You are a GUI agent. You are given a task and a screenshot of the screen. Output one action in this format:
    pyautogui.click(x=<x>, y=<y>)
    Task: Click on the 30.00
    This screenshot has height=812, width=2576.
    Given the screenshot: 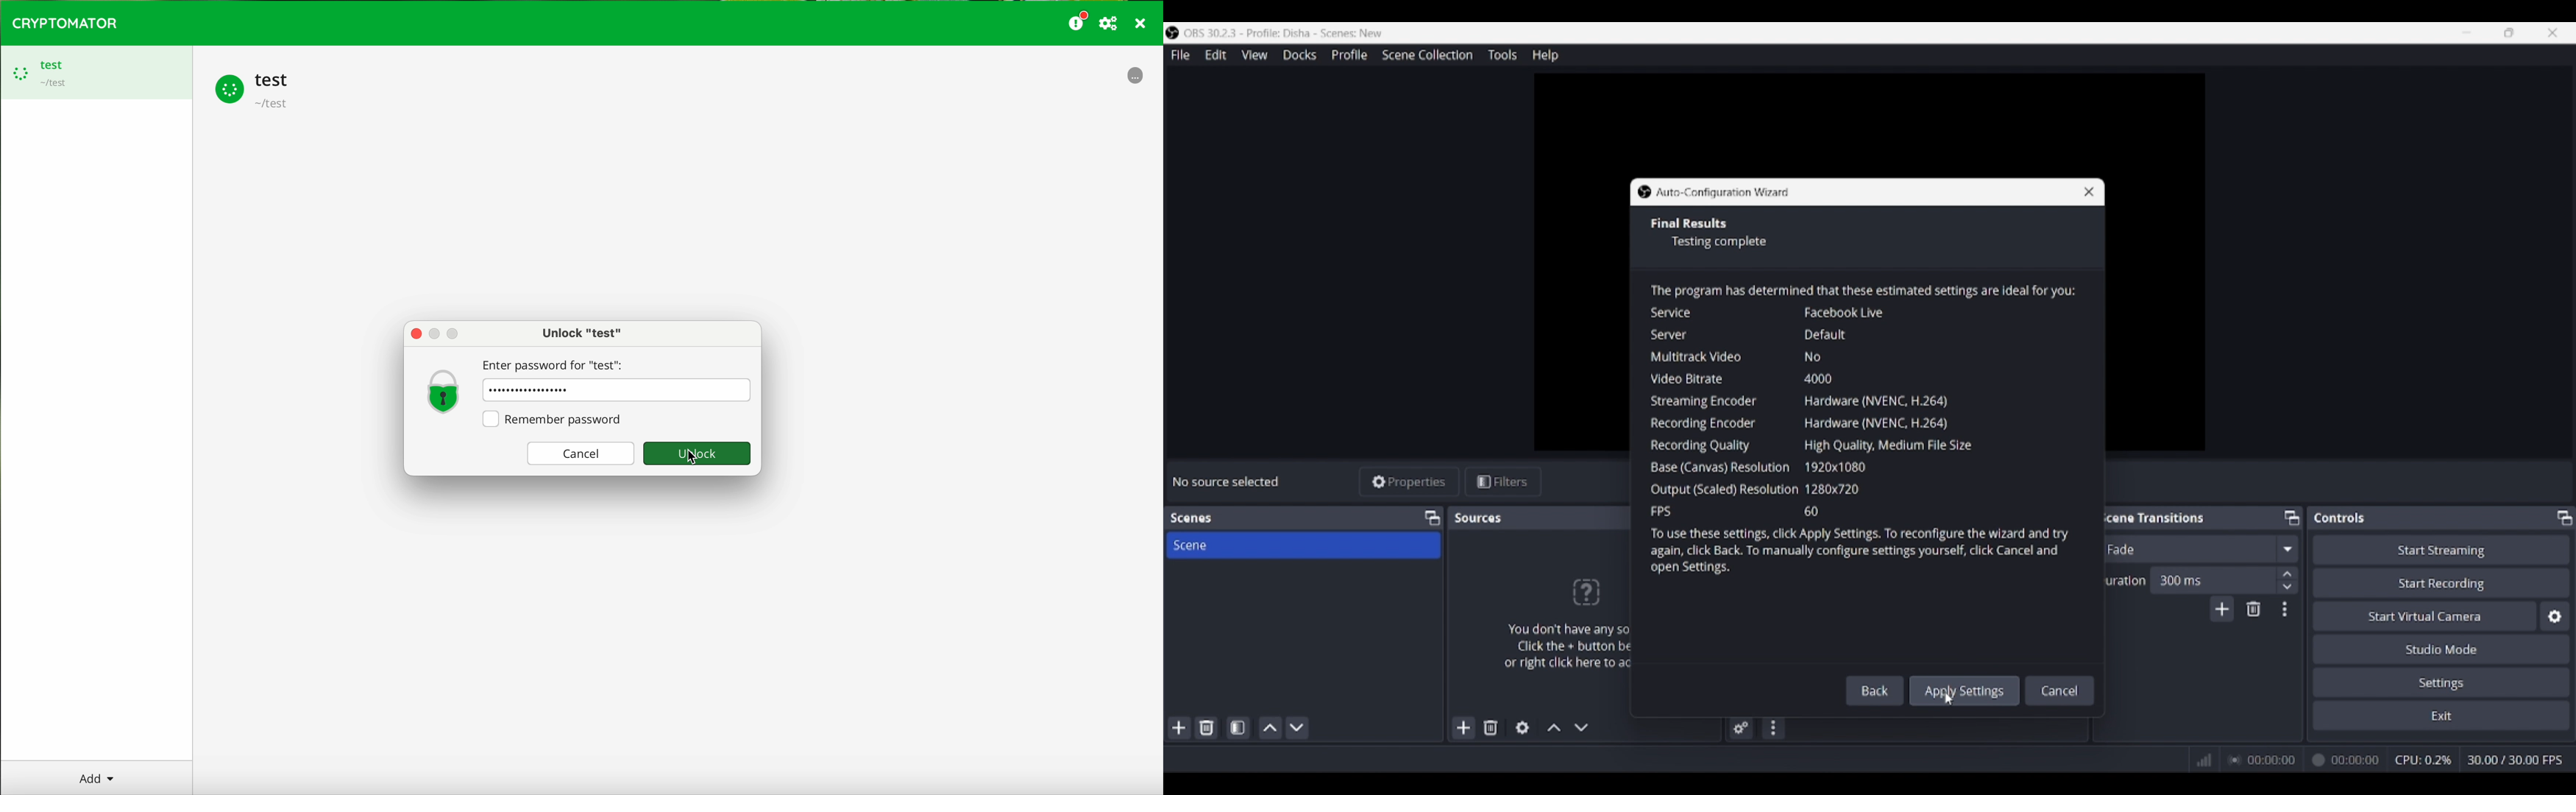 What is the action you would take?
    pyautogui.click(x=2516, y=759)
    